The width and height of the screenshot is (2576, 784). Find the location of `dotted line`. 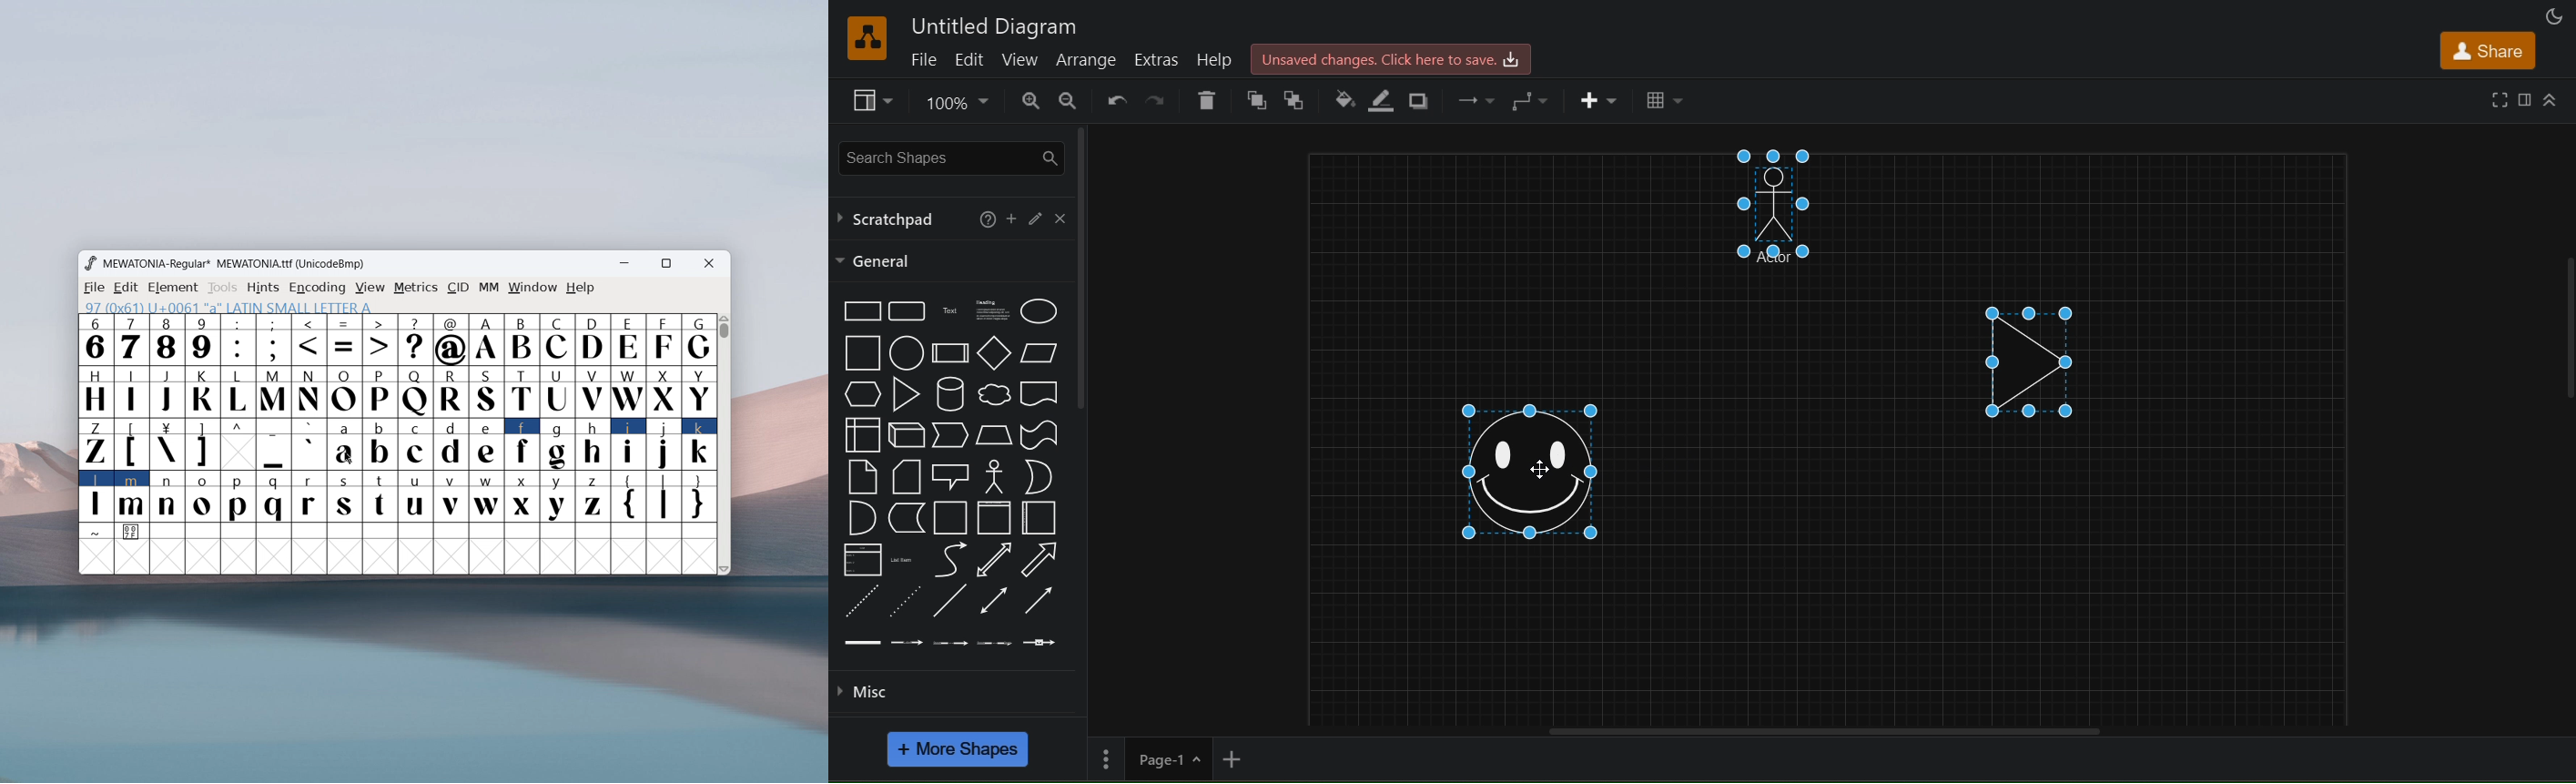

dotted line is located at coordinates (906, 602).